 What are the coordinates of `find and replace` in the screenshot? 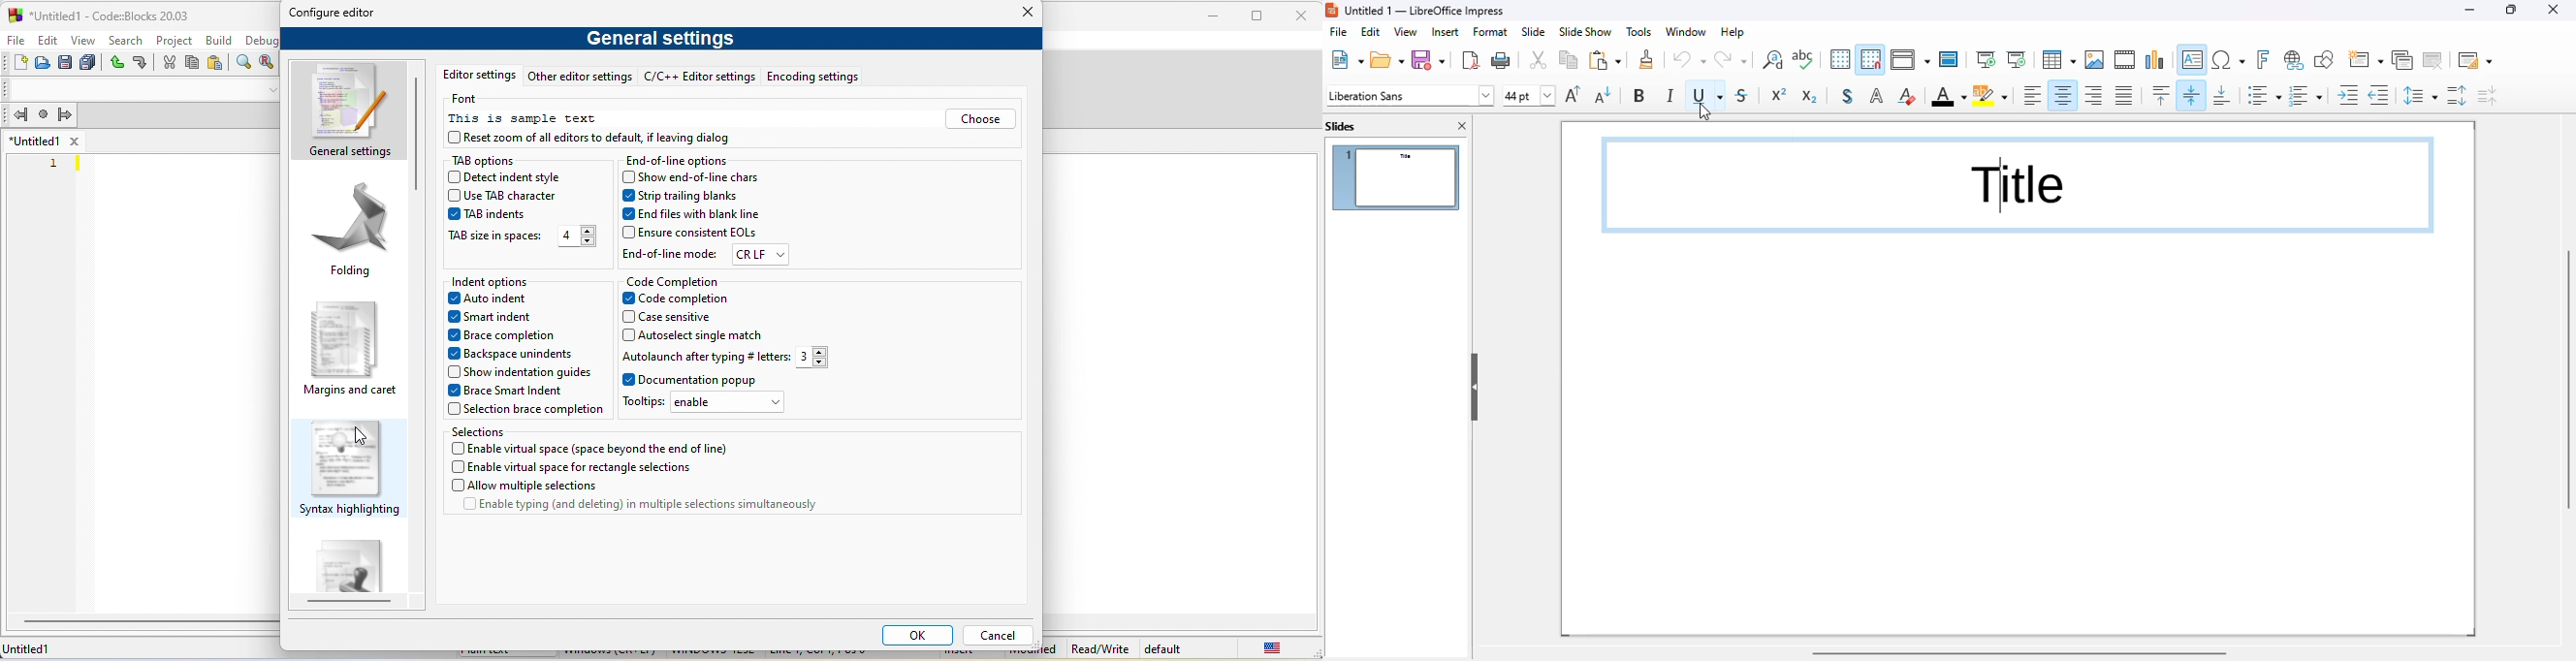 It's located at (1773, 60).